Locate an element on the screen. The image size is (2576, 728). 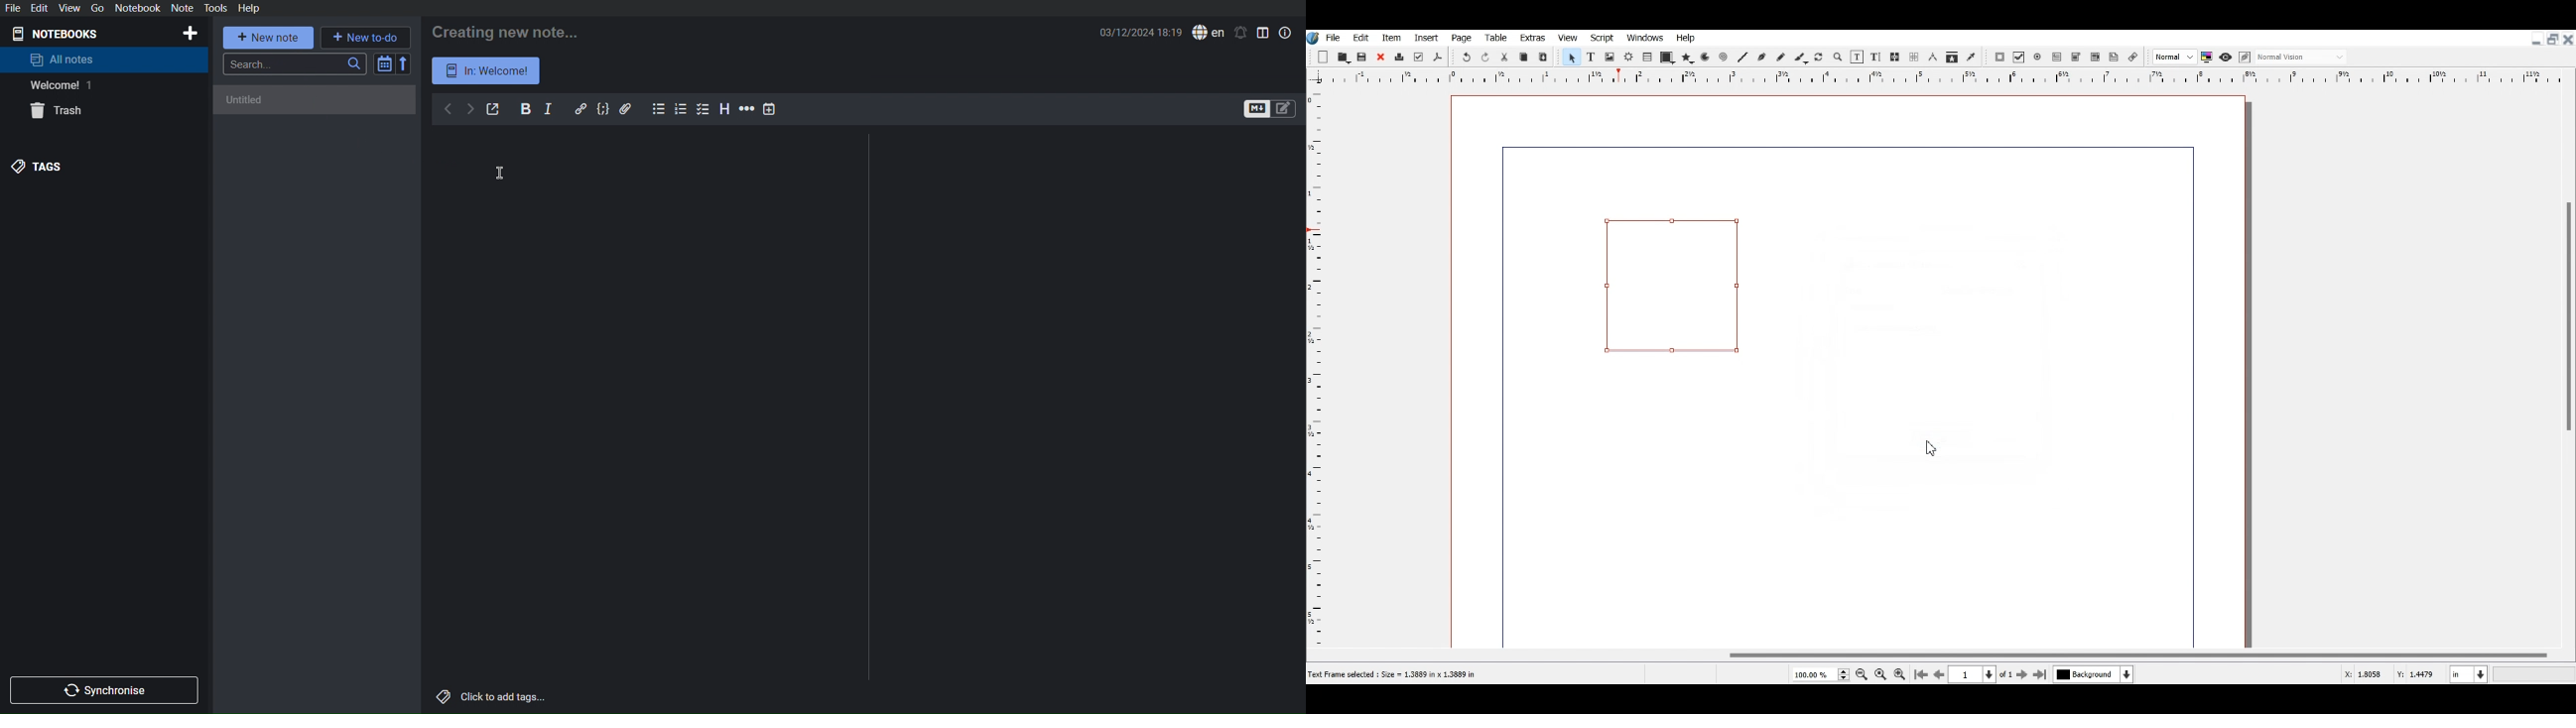
Redo is located at coordinates (470, 109).